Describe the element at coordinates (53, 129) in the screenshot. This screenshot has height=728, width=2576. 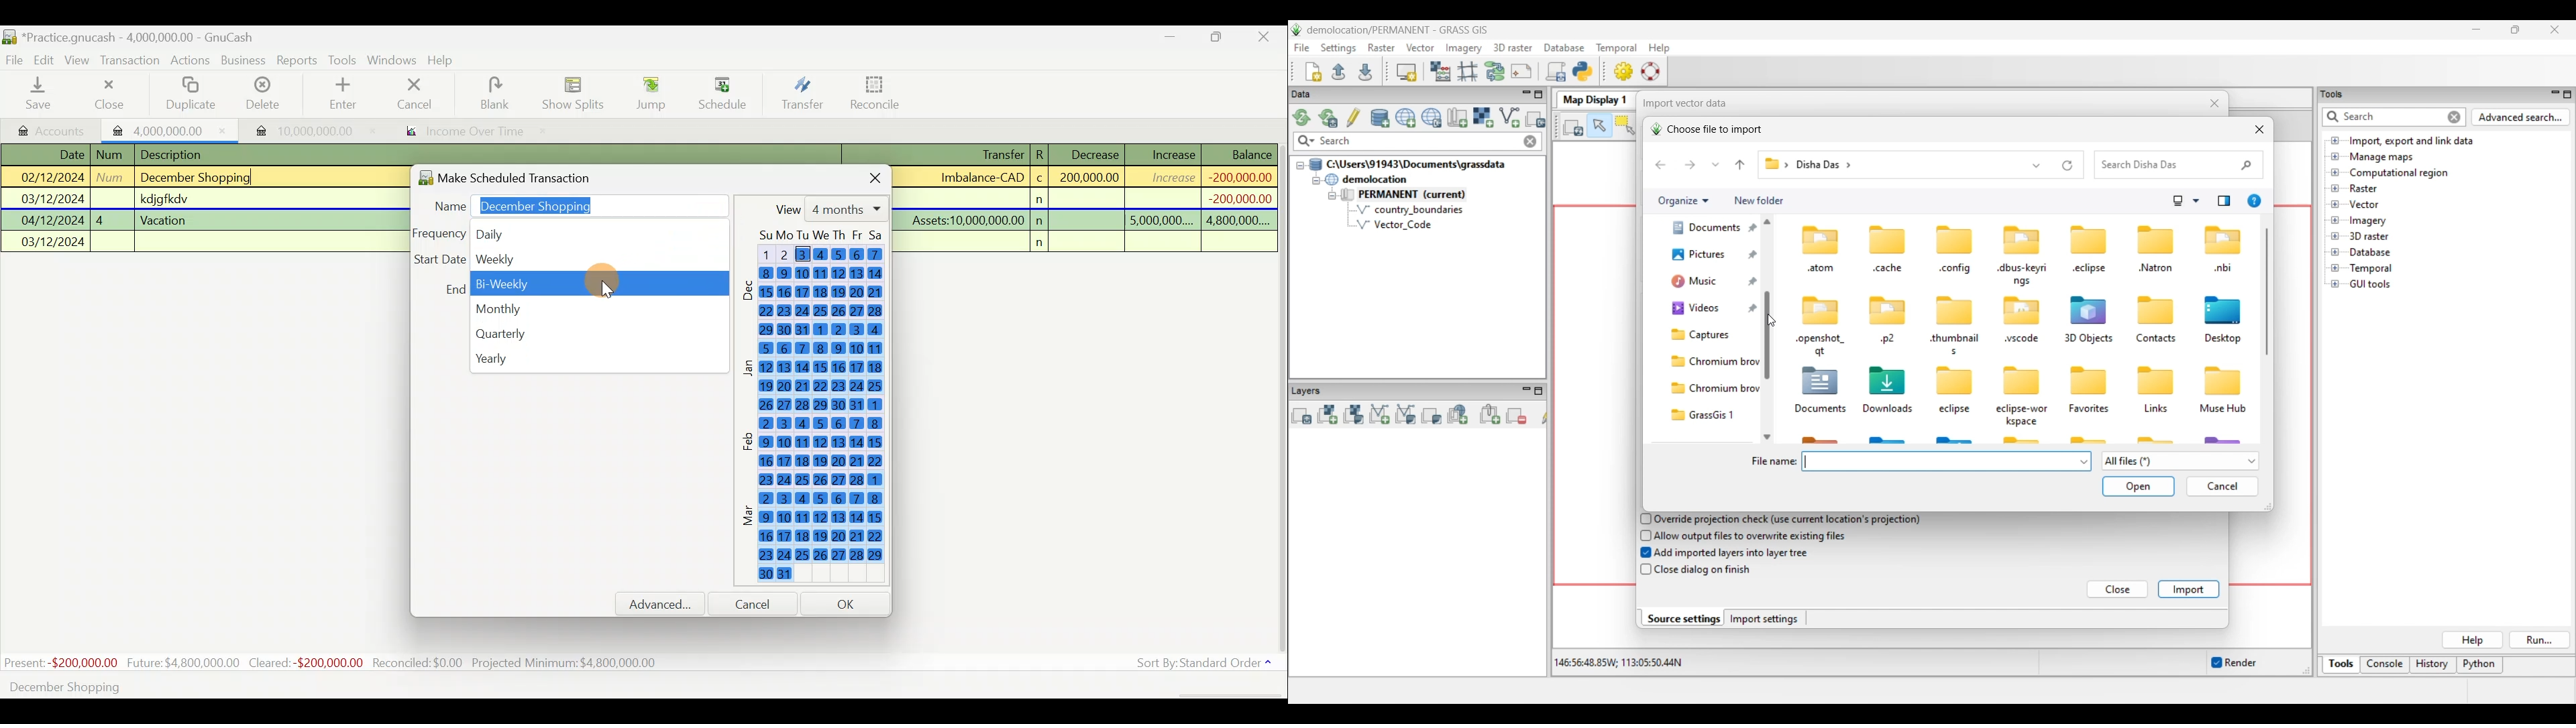
I see `Accounts` at that location.